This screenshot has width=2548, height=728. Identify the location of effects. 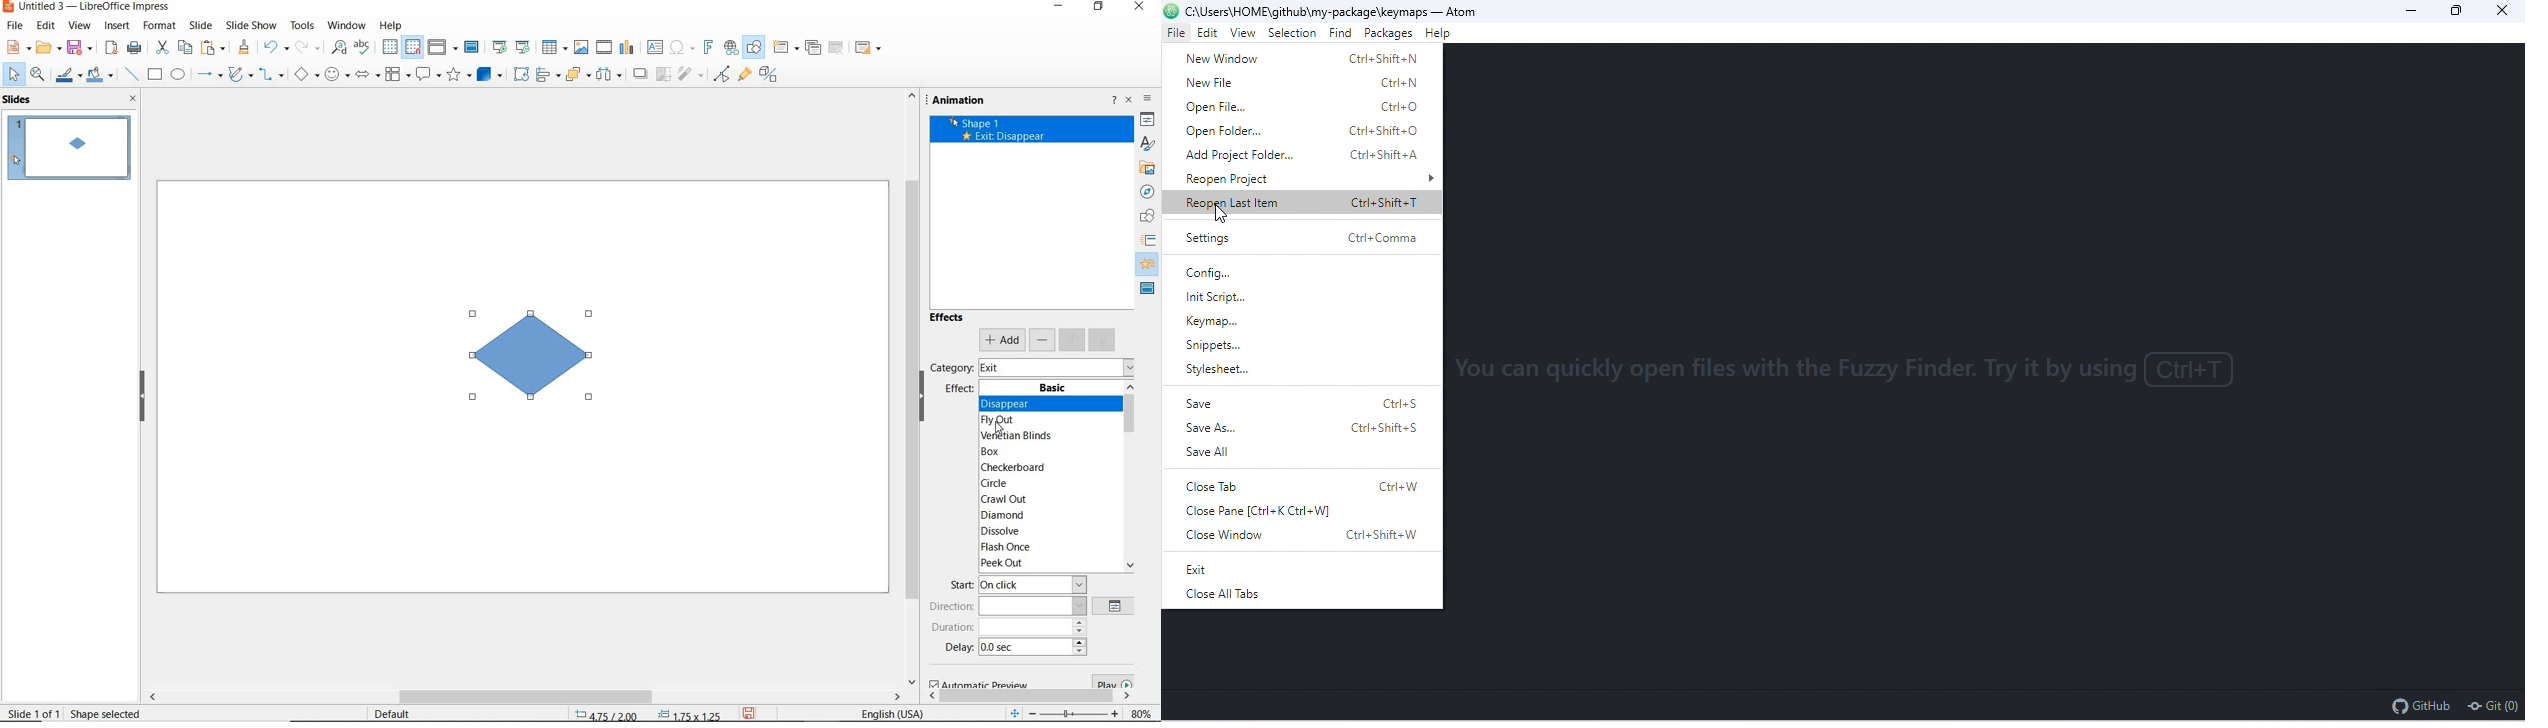
(949, 317).